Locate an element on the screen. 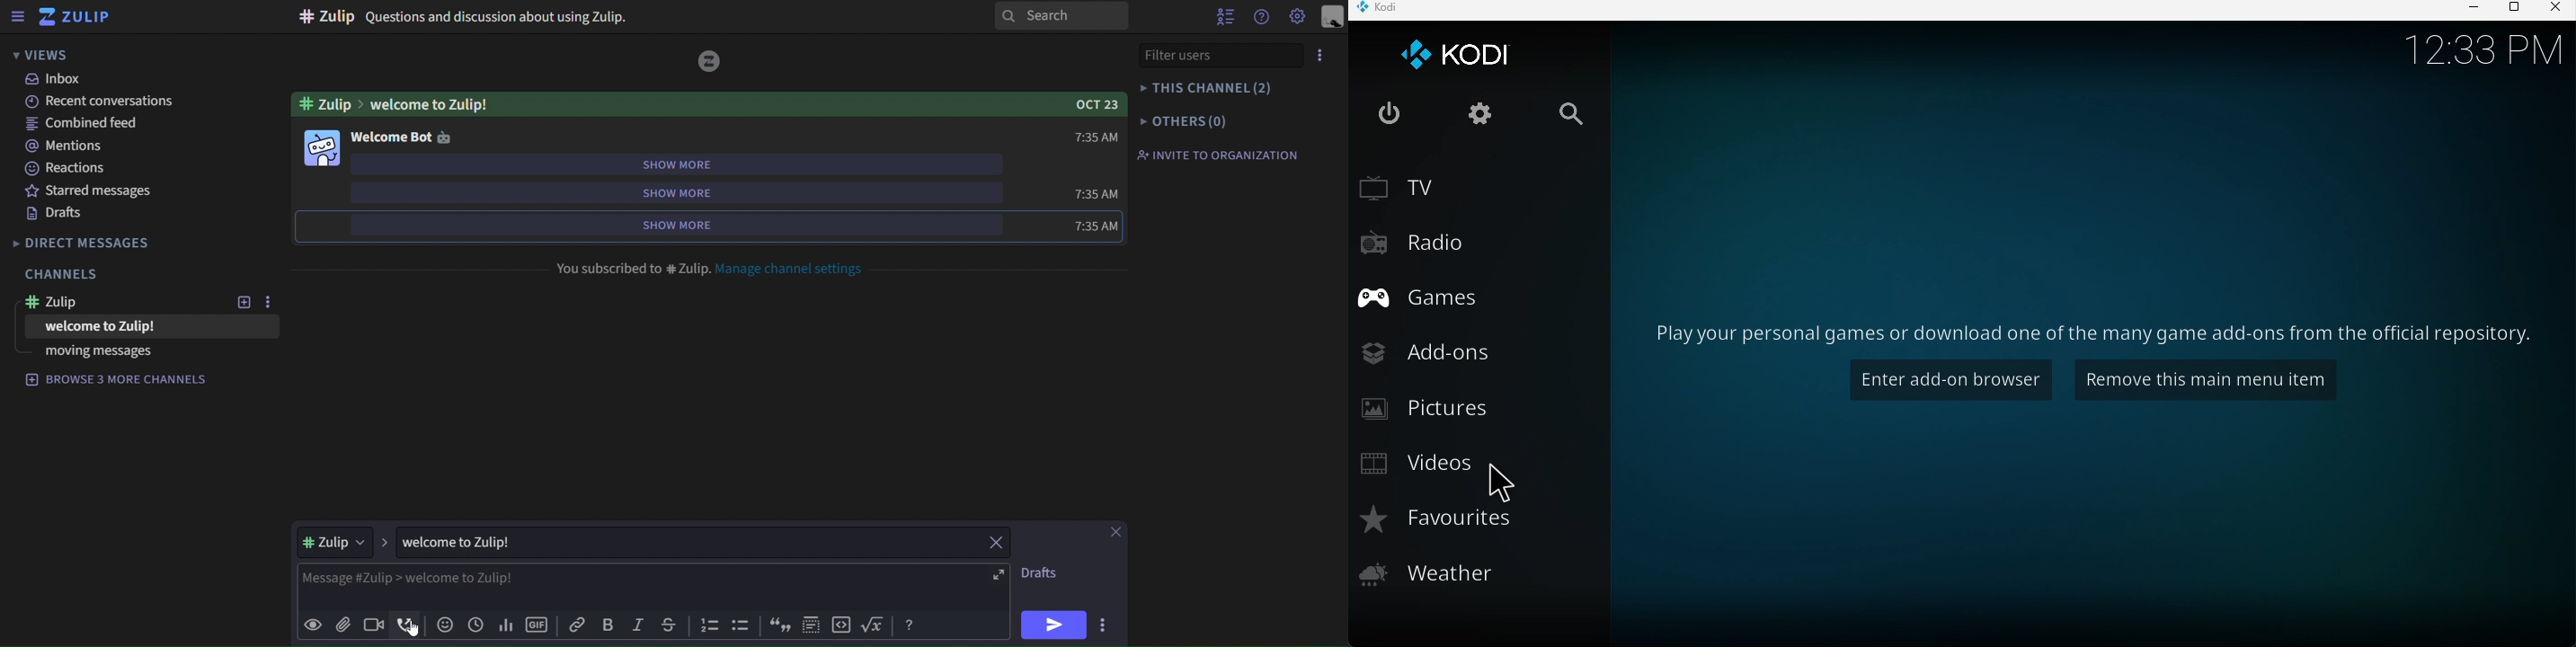 The height and width of the screenshot is (672, 2576). Play your games from  personal reopsitory  is located at coordinates (2083, 332).